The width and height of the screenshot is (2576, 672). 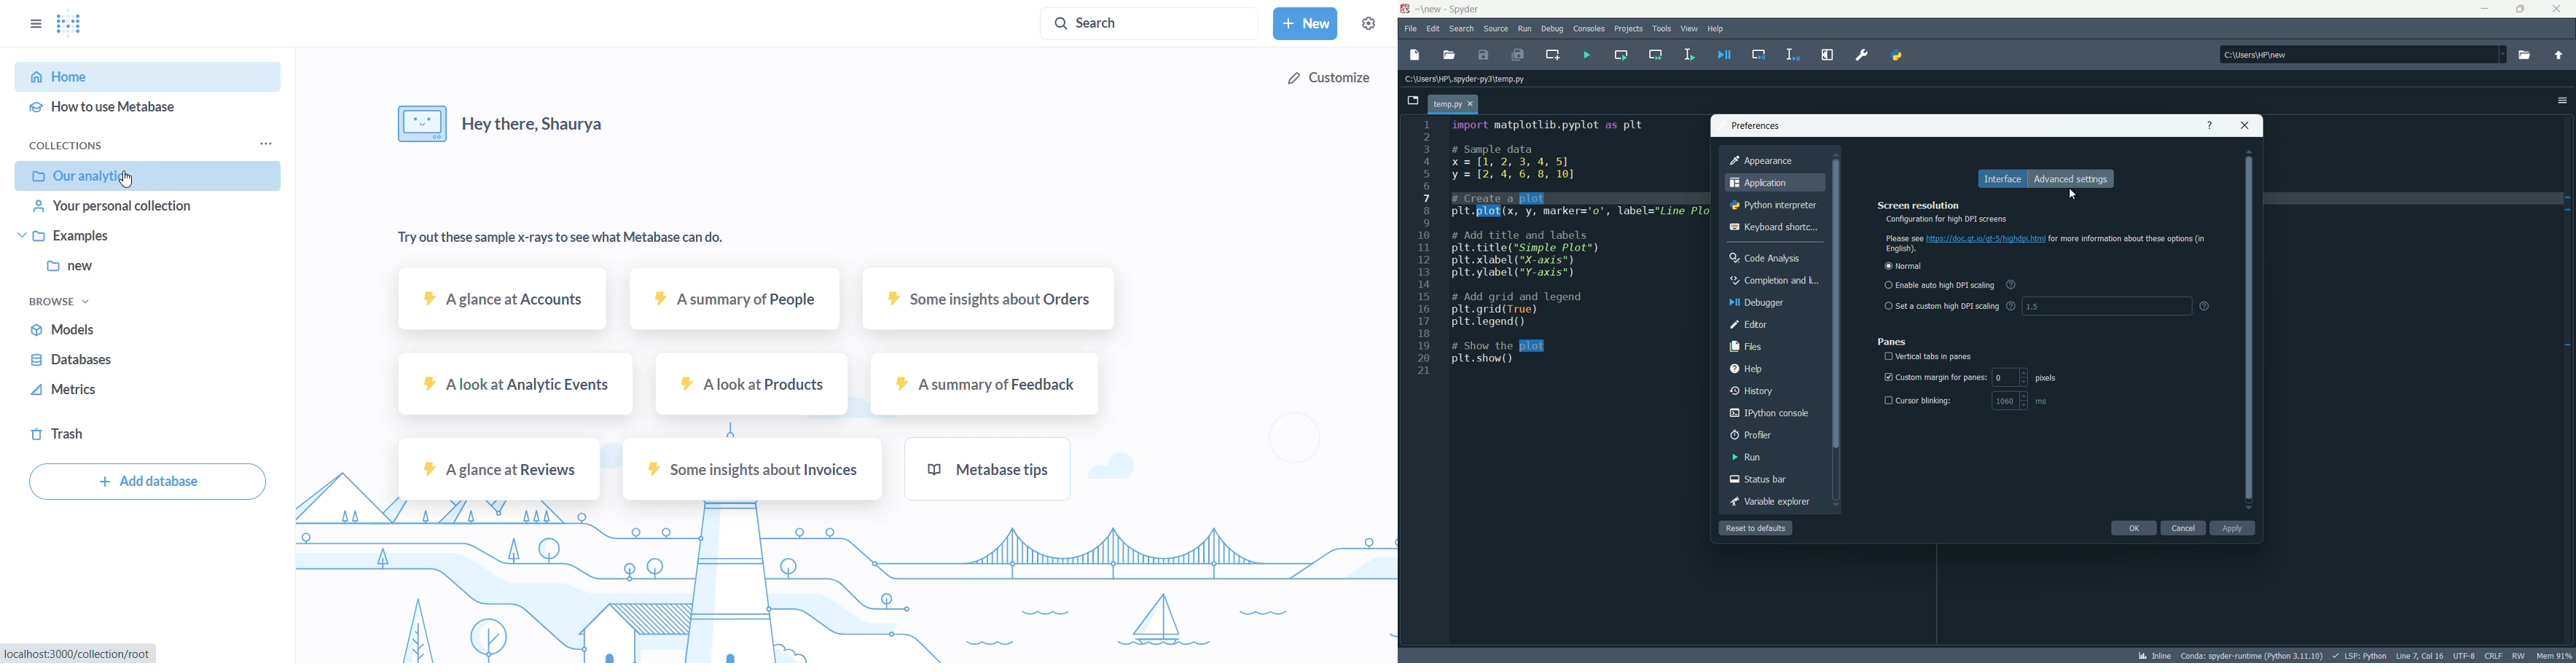 I want to click on browse tabs, so click(x=1410, y=101).